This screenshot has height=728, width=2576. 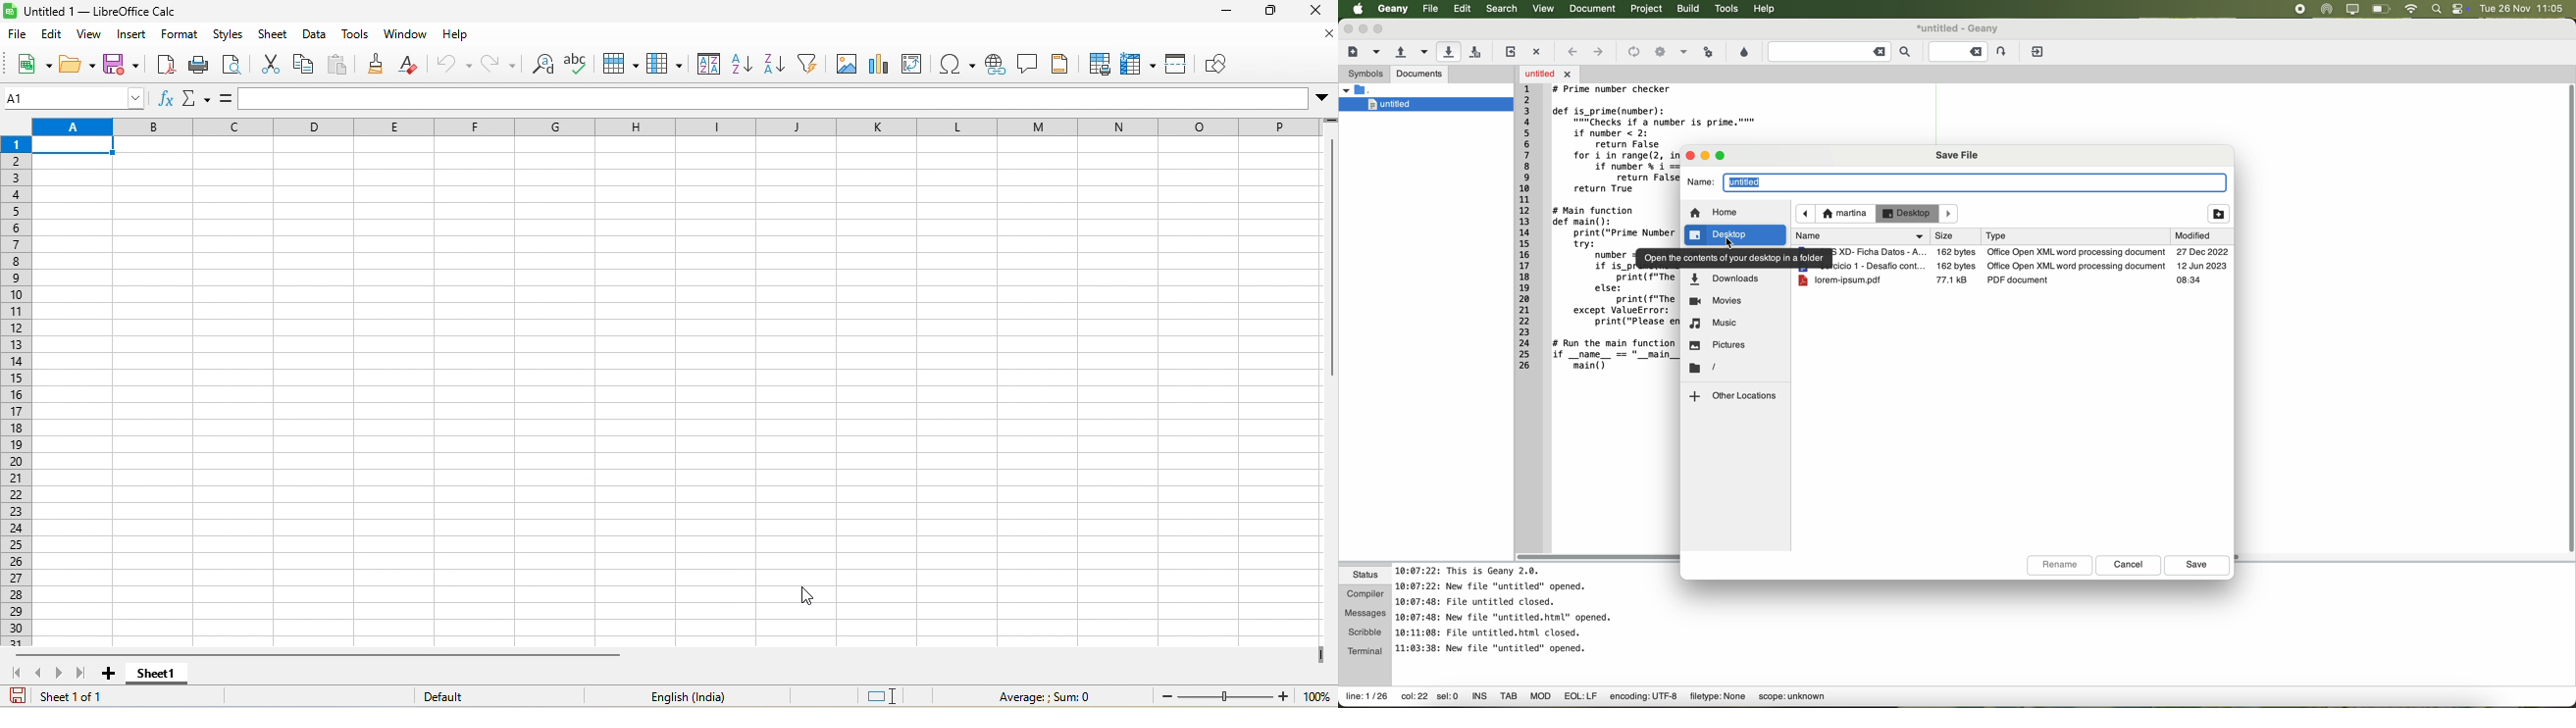 What do you see at coordinates (464, 36) in the screenshot?
I see `help` at bounding box center [464, 36].